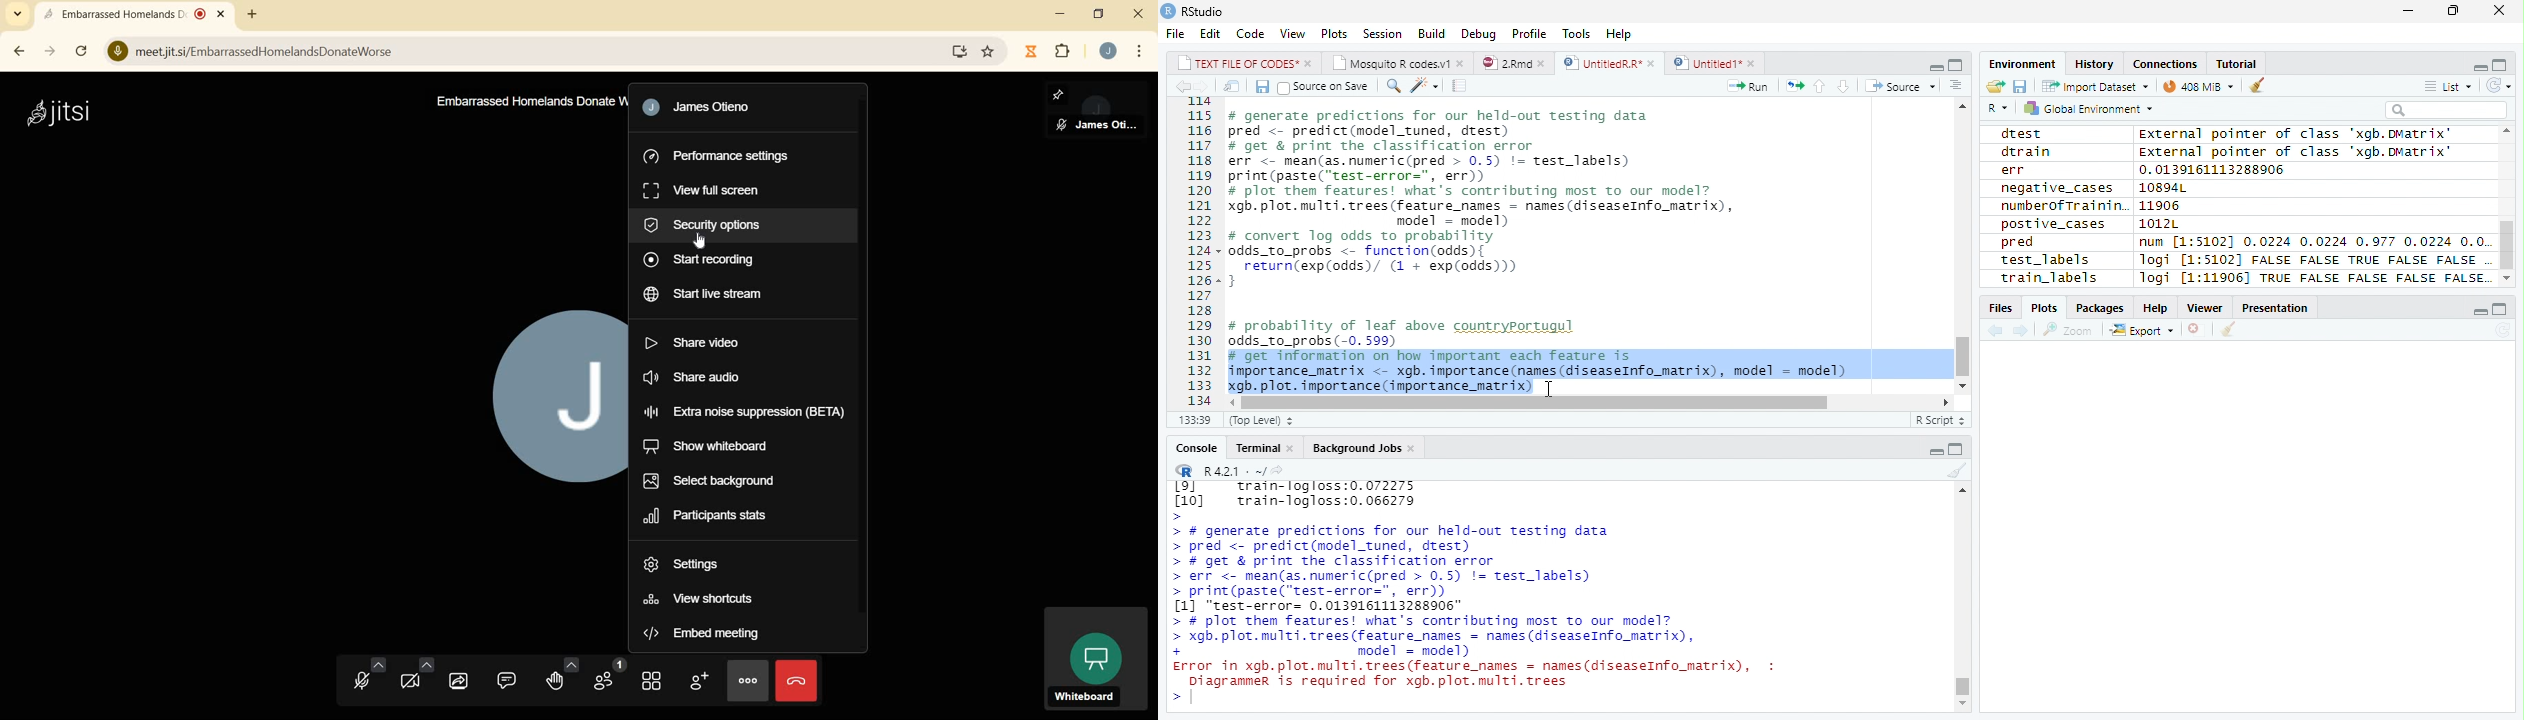 The width and height of the screenshot is (2548, 728). Describe the element at coordinates (2165, 64) in the screenshot. I see `Connections` at that location.